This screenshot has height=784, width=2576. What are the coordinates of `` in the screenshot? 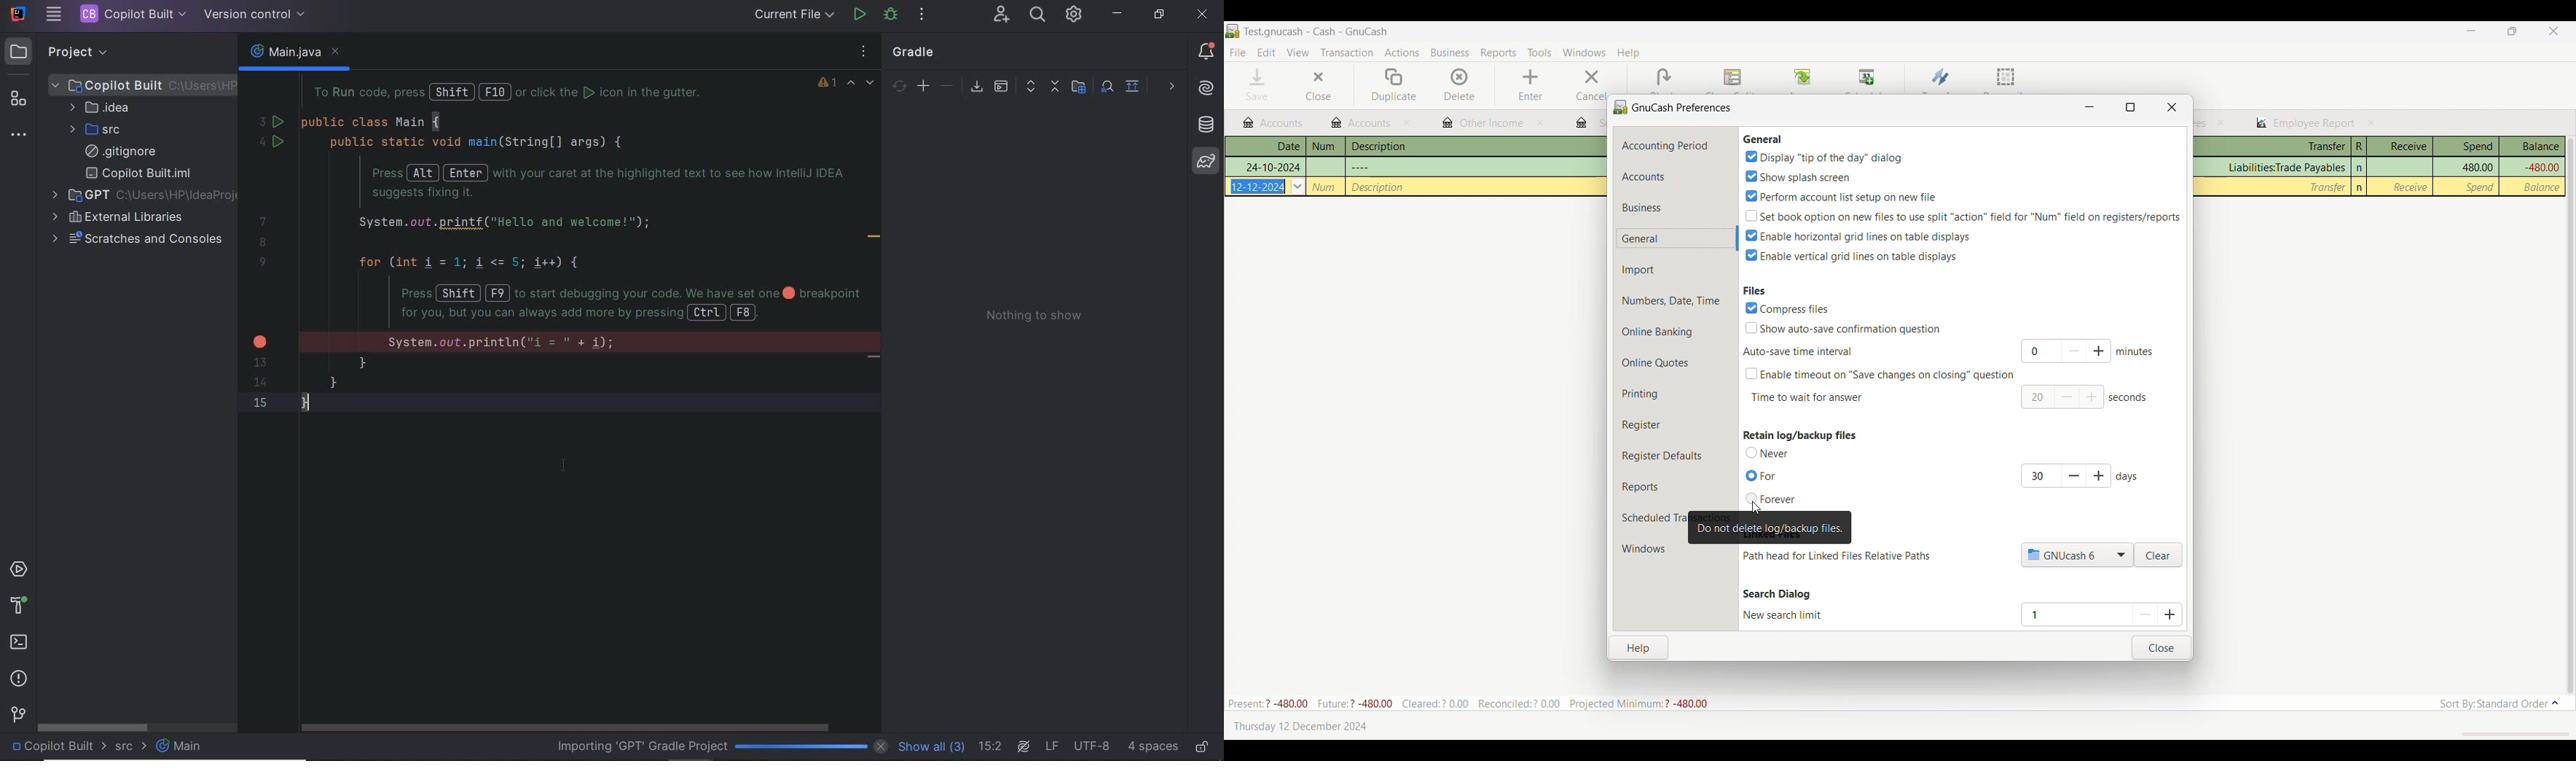 It's located at (1361, 166).